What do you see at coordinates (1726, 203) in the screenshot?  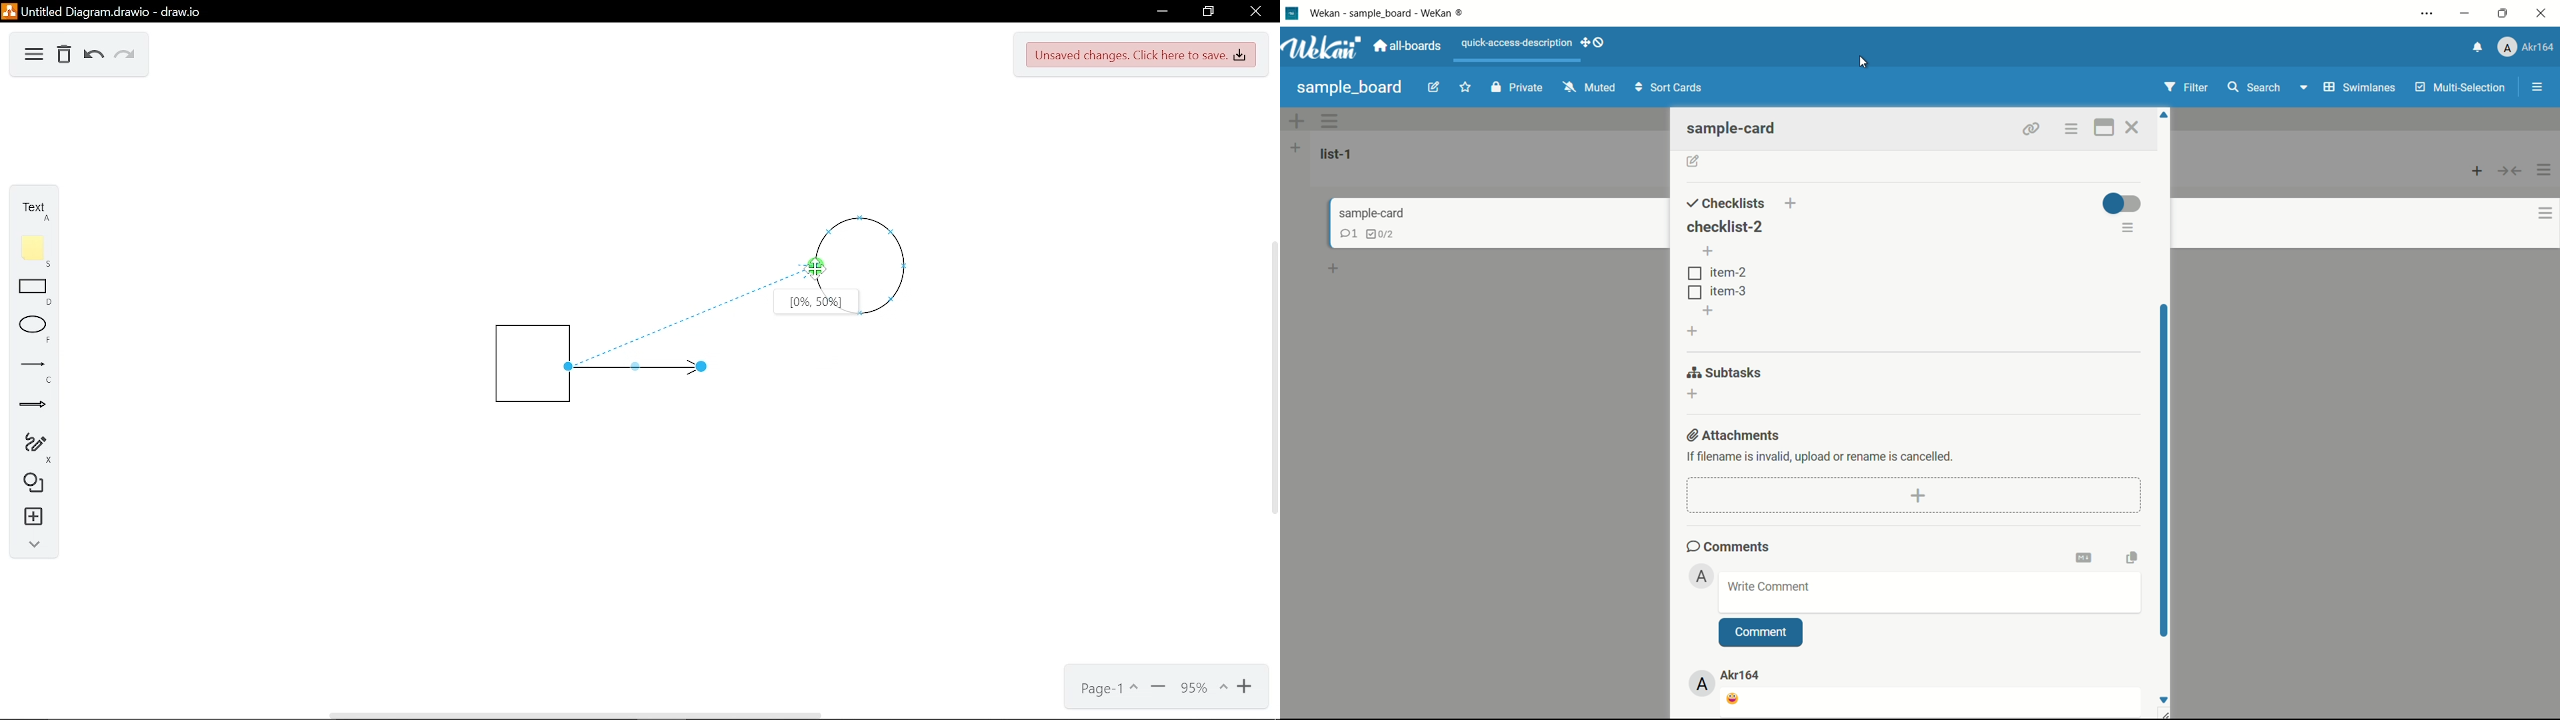 I see `checklists` at bounding box center [1726, 203].